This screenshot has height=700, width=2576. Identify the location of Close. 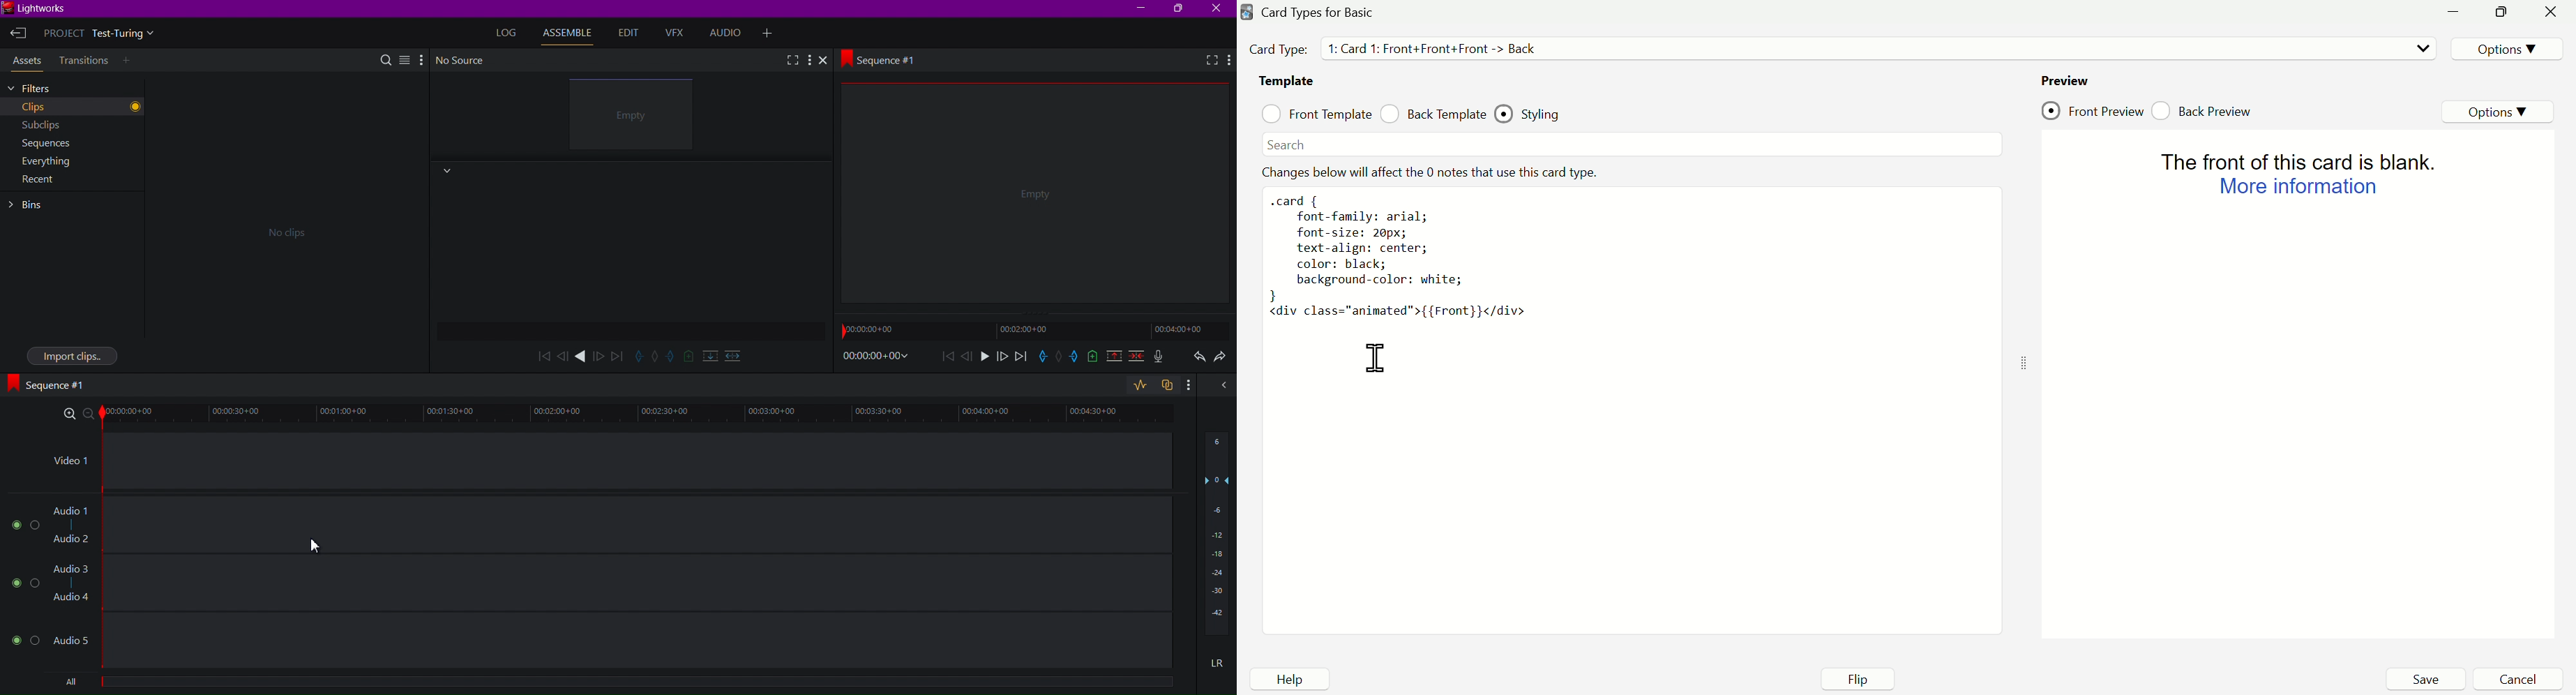
(2551, 15).